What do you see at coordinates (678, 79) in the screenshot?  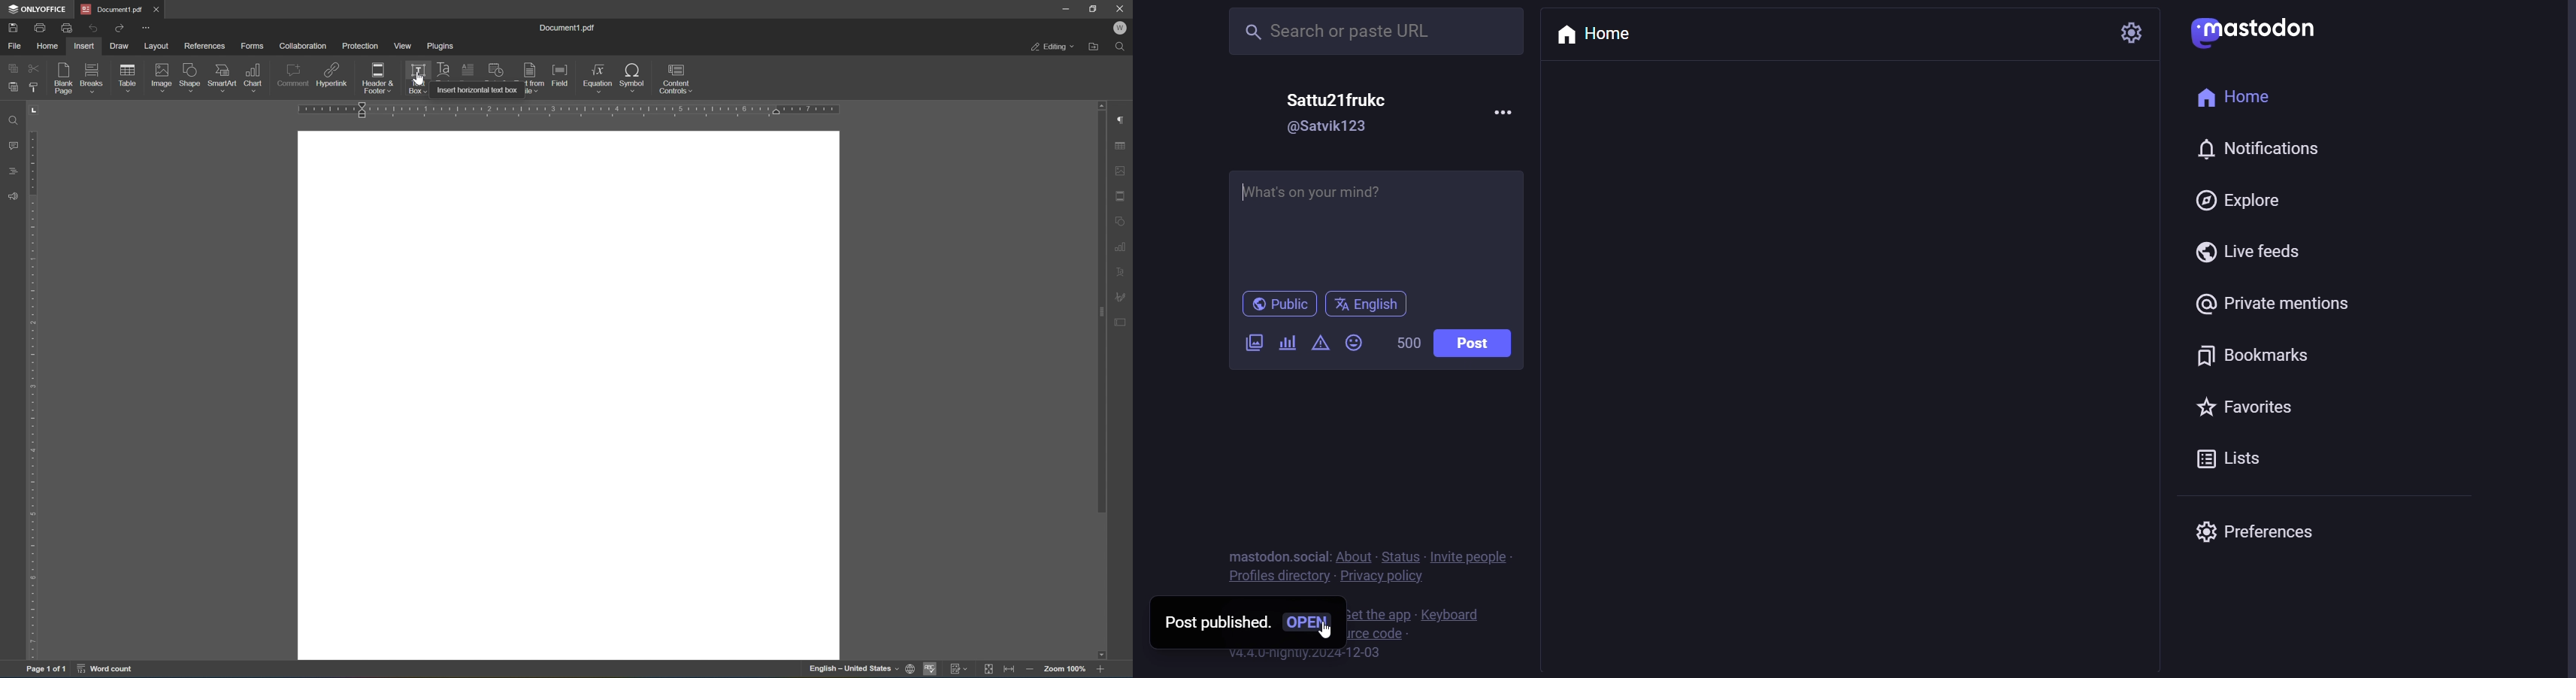 I see `content controls` at bounding box center [678, 79].